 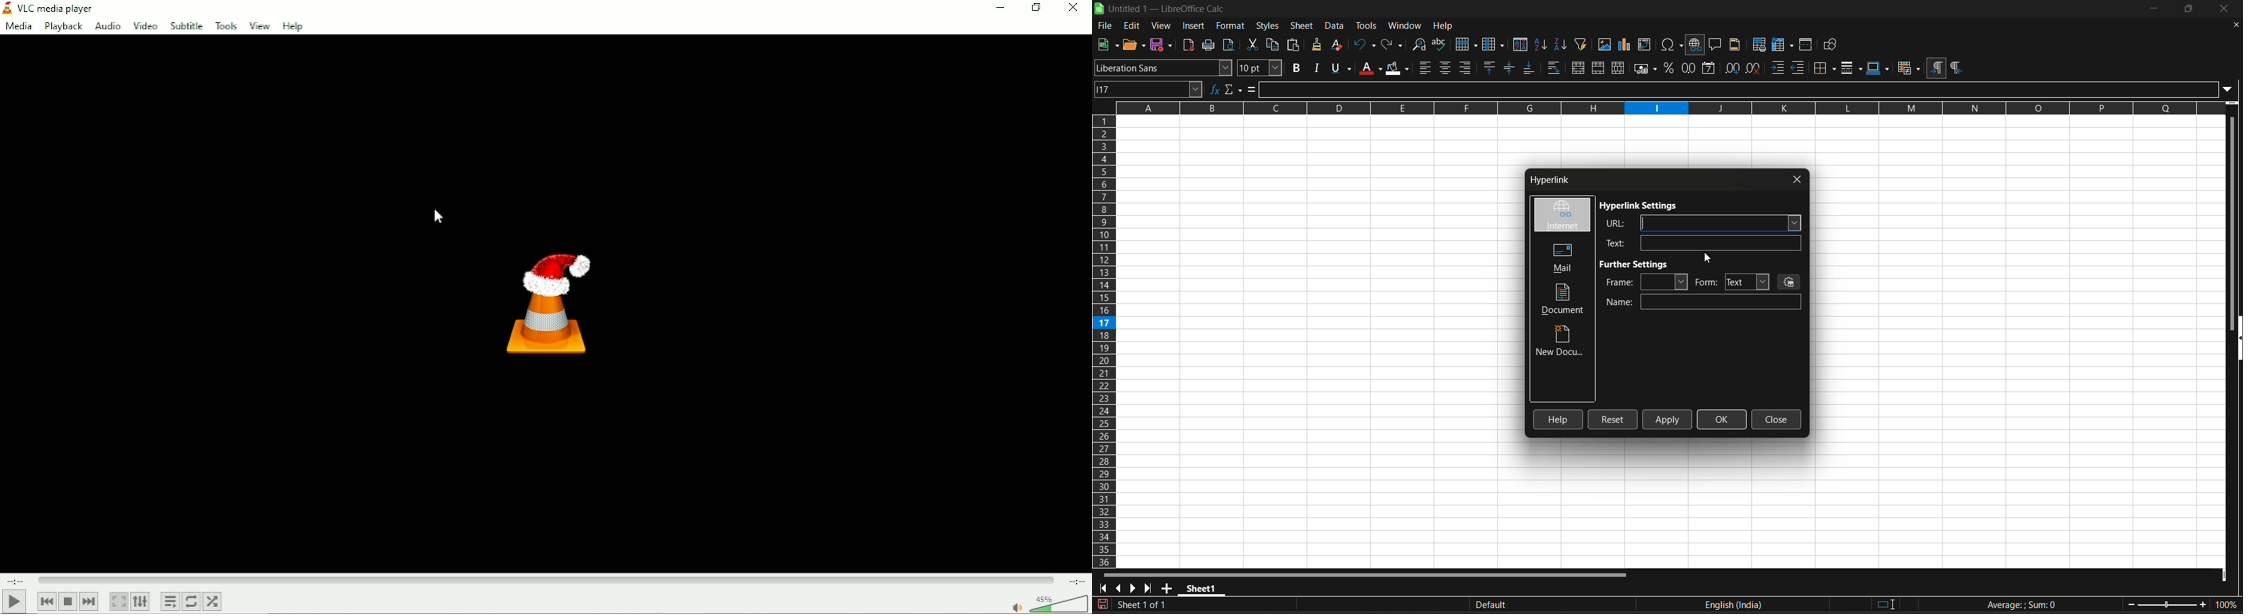 What do you see at coordinates (1521, 44) in the screenshot?
I see `sort` at bounding box center [1521, 44].